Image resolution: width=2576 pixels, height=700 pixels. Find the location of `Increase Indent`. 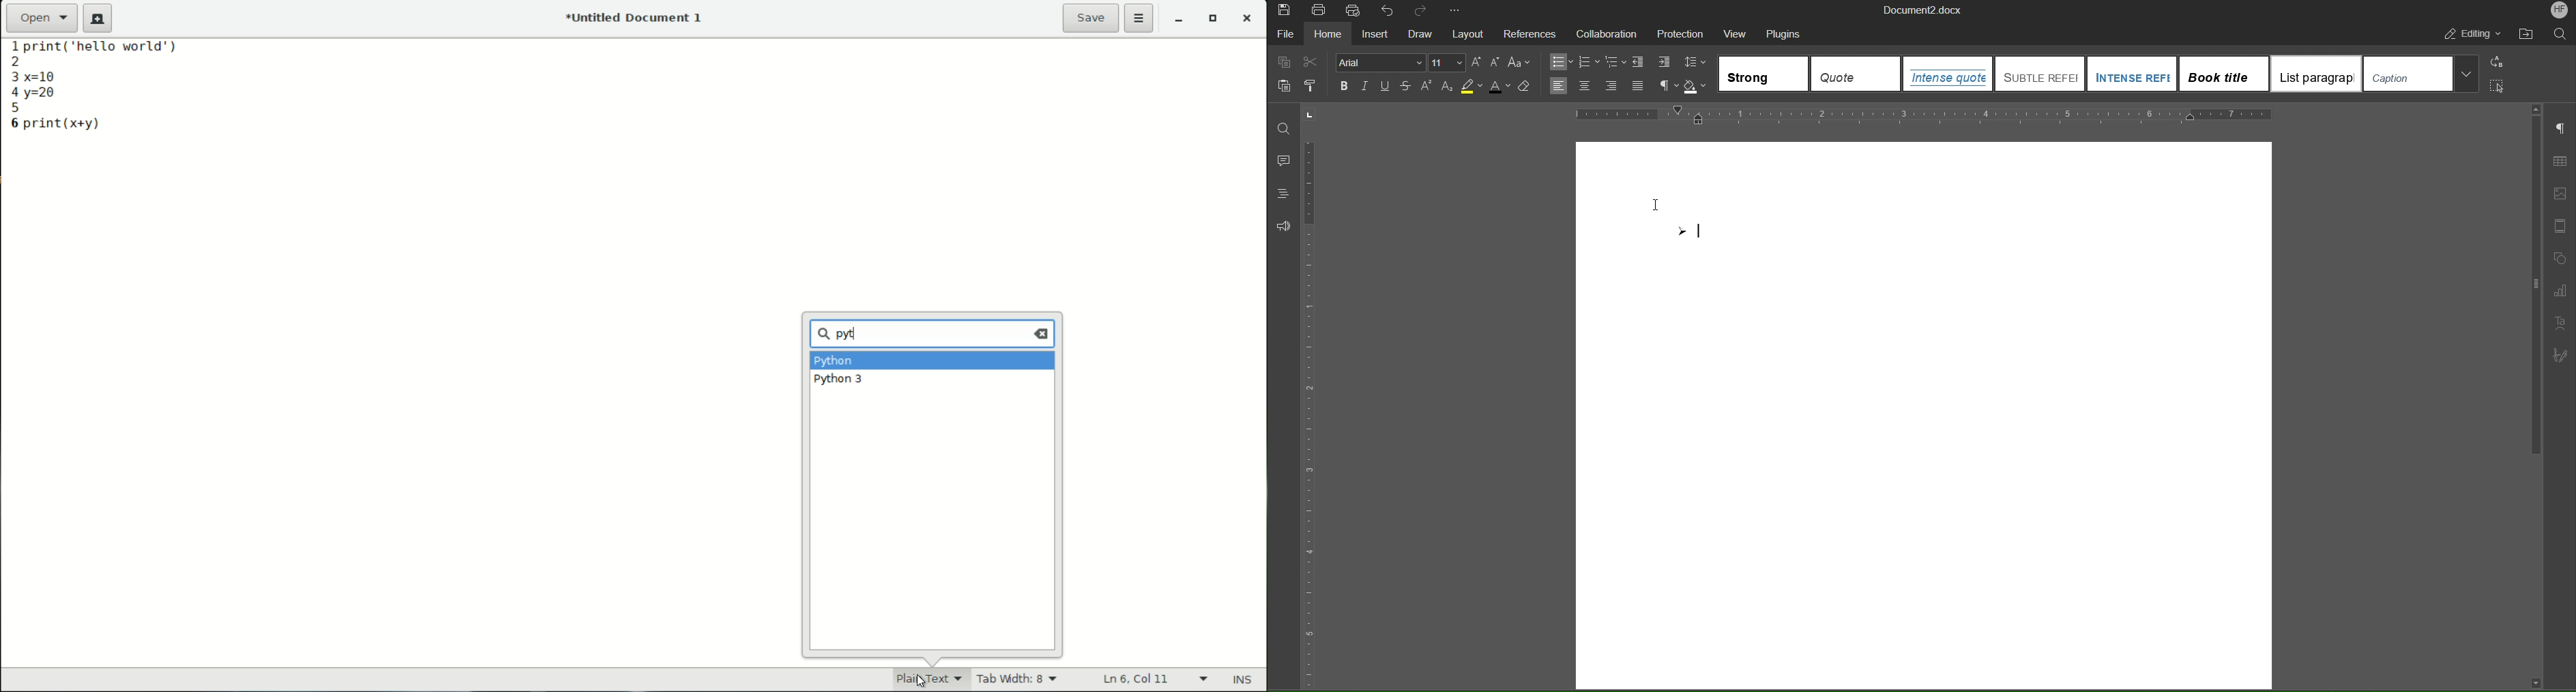

Increase Indent is located at coordinates (1667, 59).